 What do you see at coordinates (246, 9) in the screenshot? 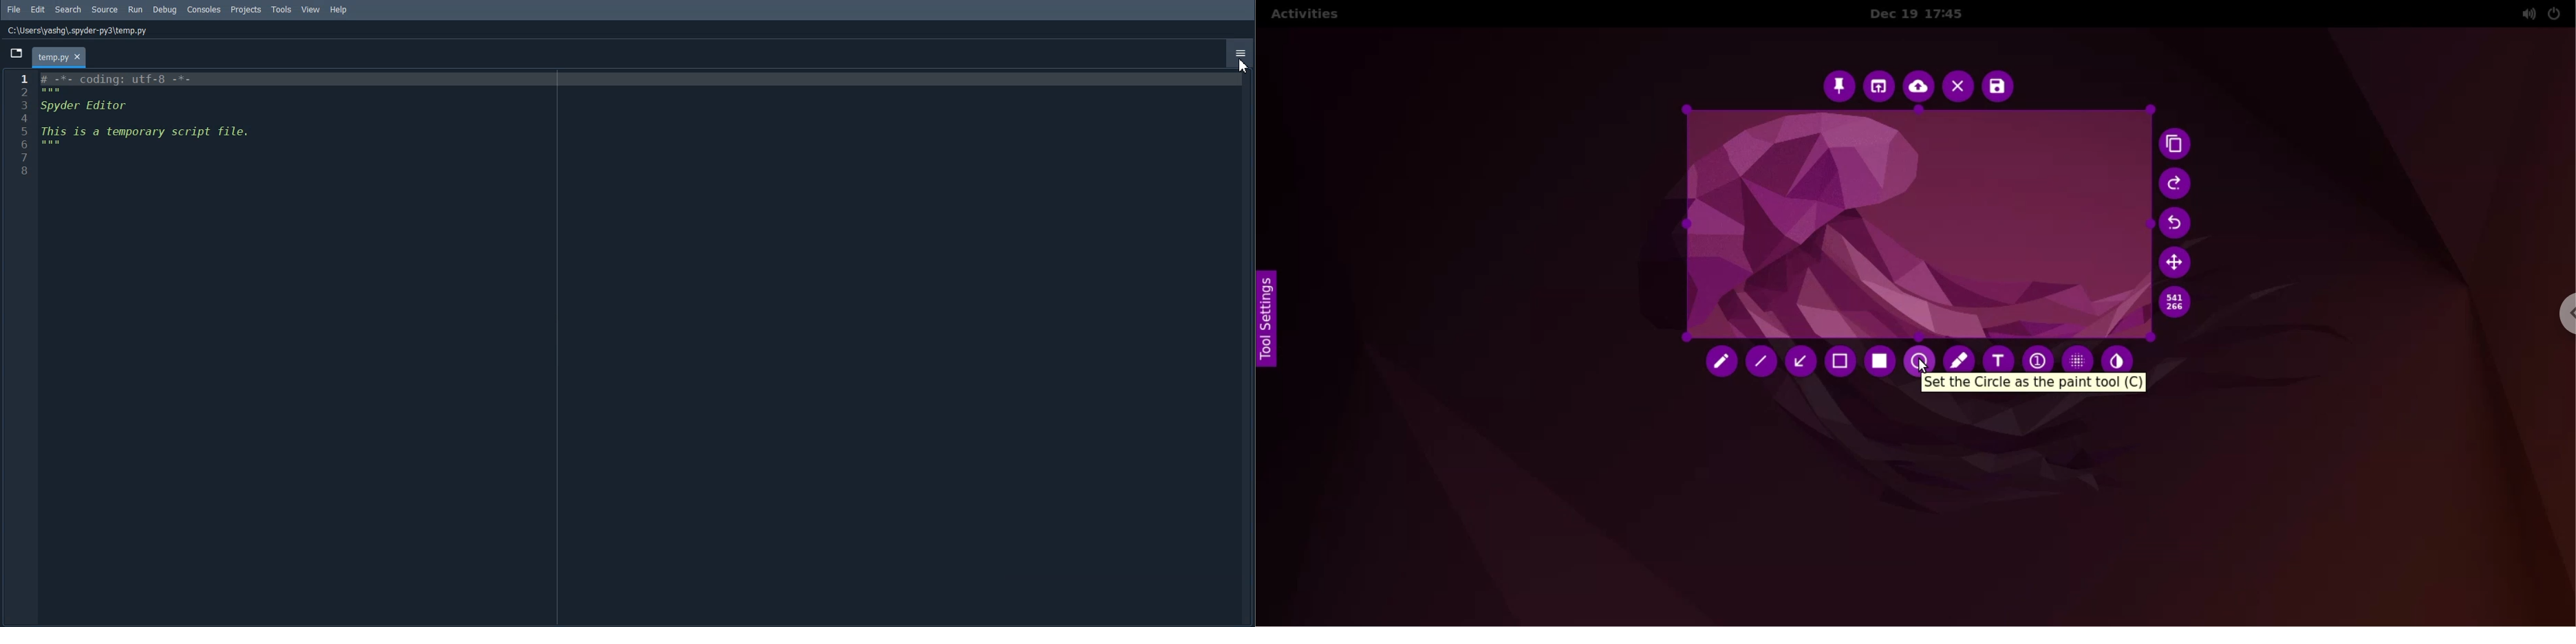
I see `Projects` at bounding box center [246, 9].